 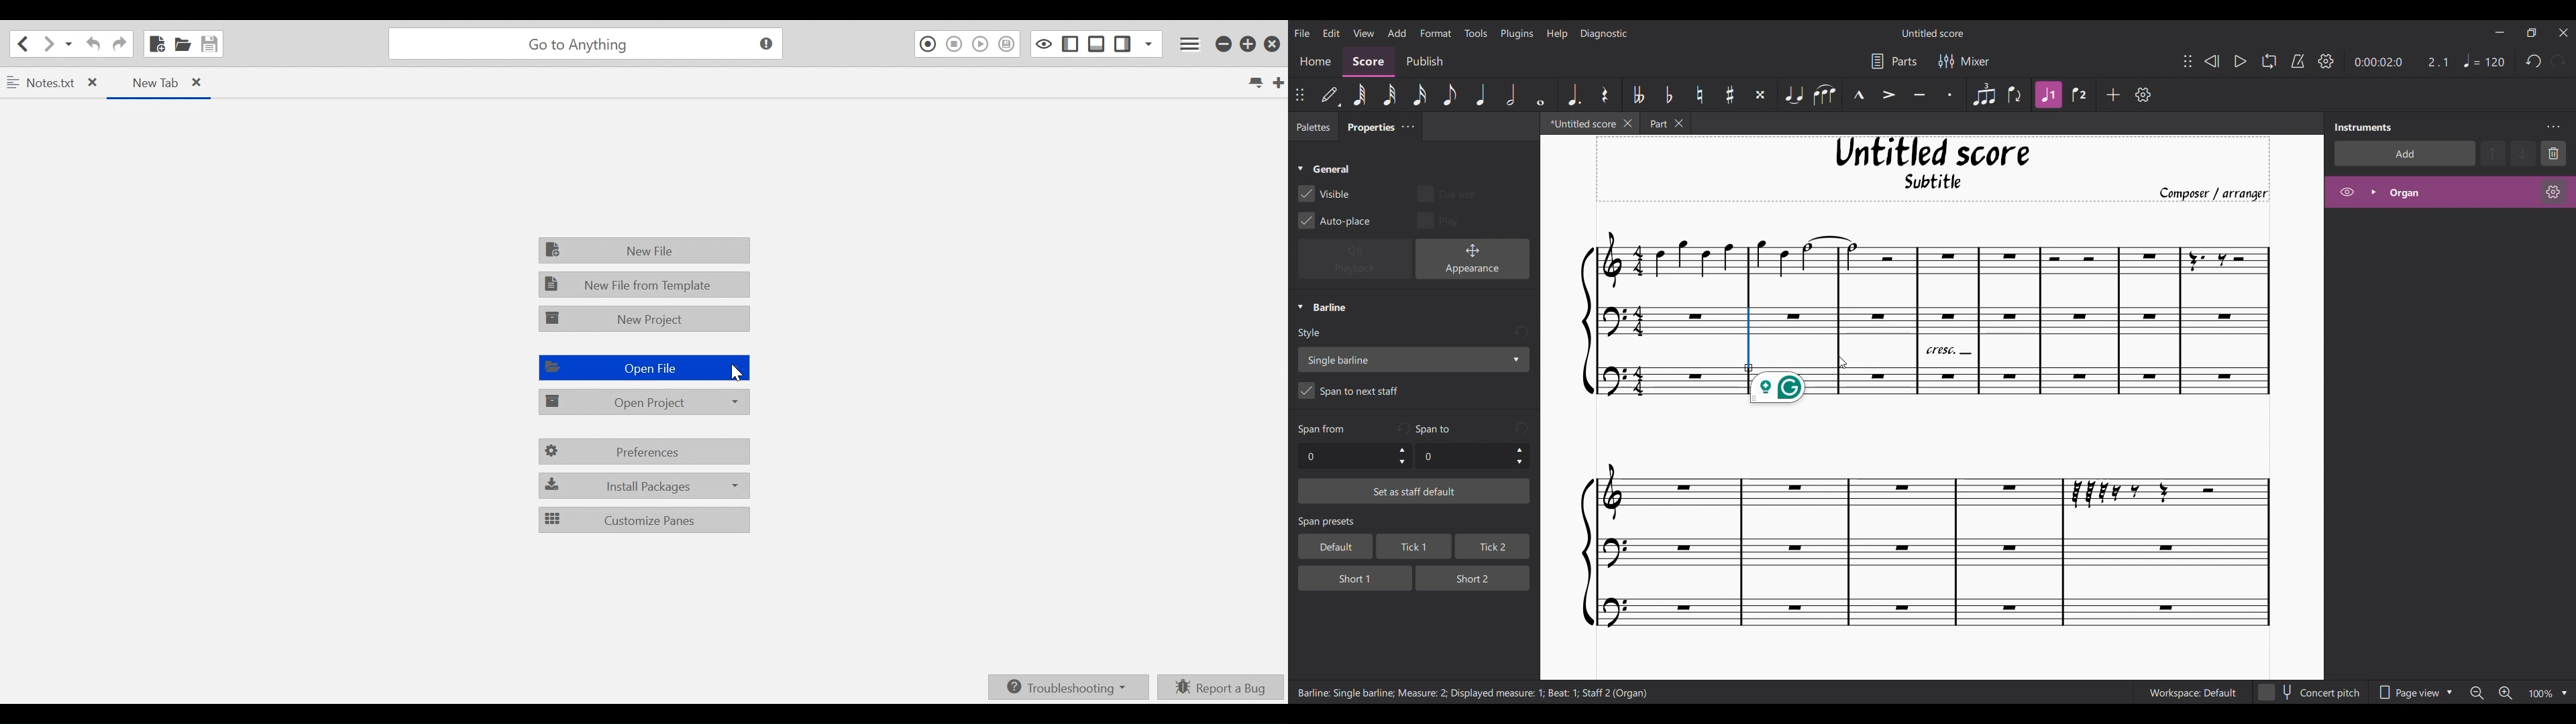 What do you see at coordinates (1521, 428) in the screenshot?
I see `Undo input made` at bounding box center [1521, 428].